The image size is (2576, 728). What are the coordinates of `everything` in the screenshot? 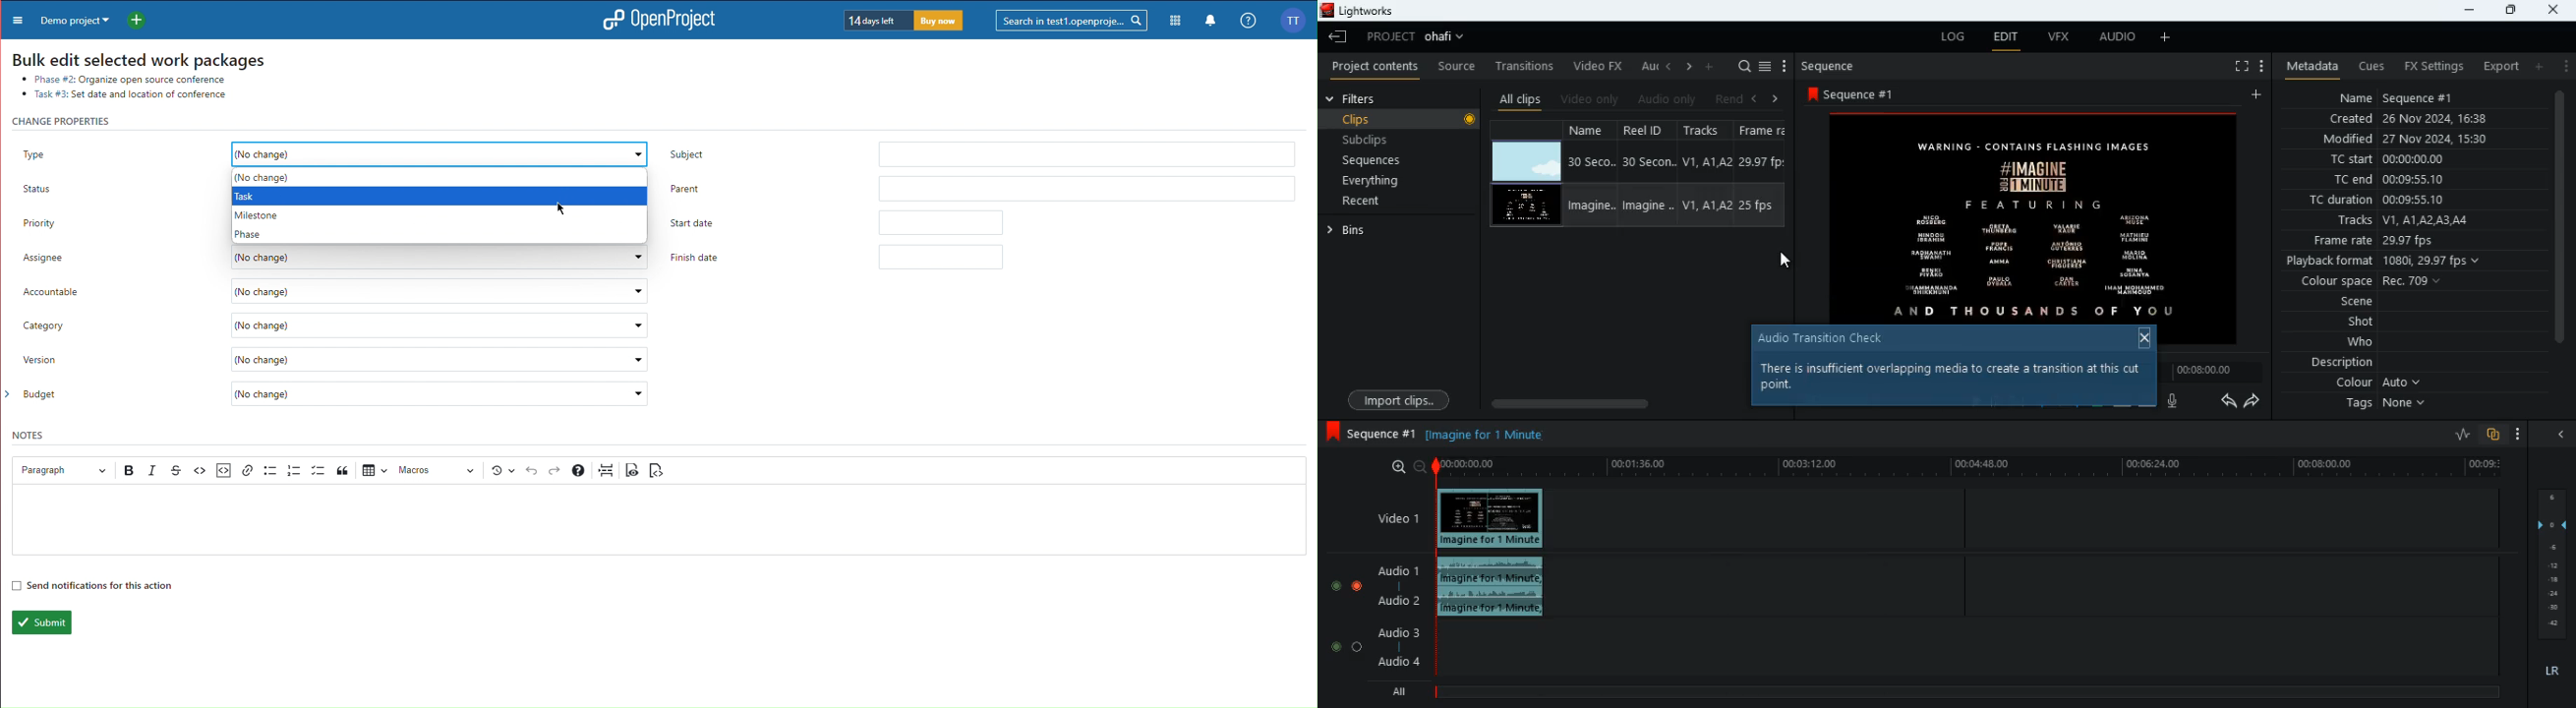 It's located at (1368, 182).